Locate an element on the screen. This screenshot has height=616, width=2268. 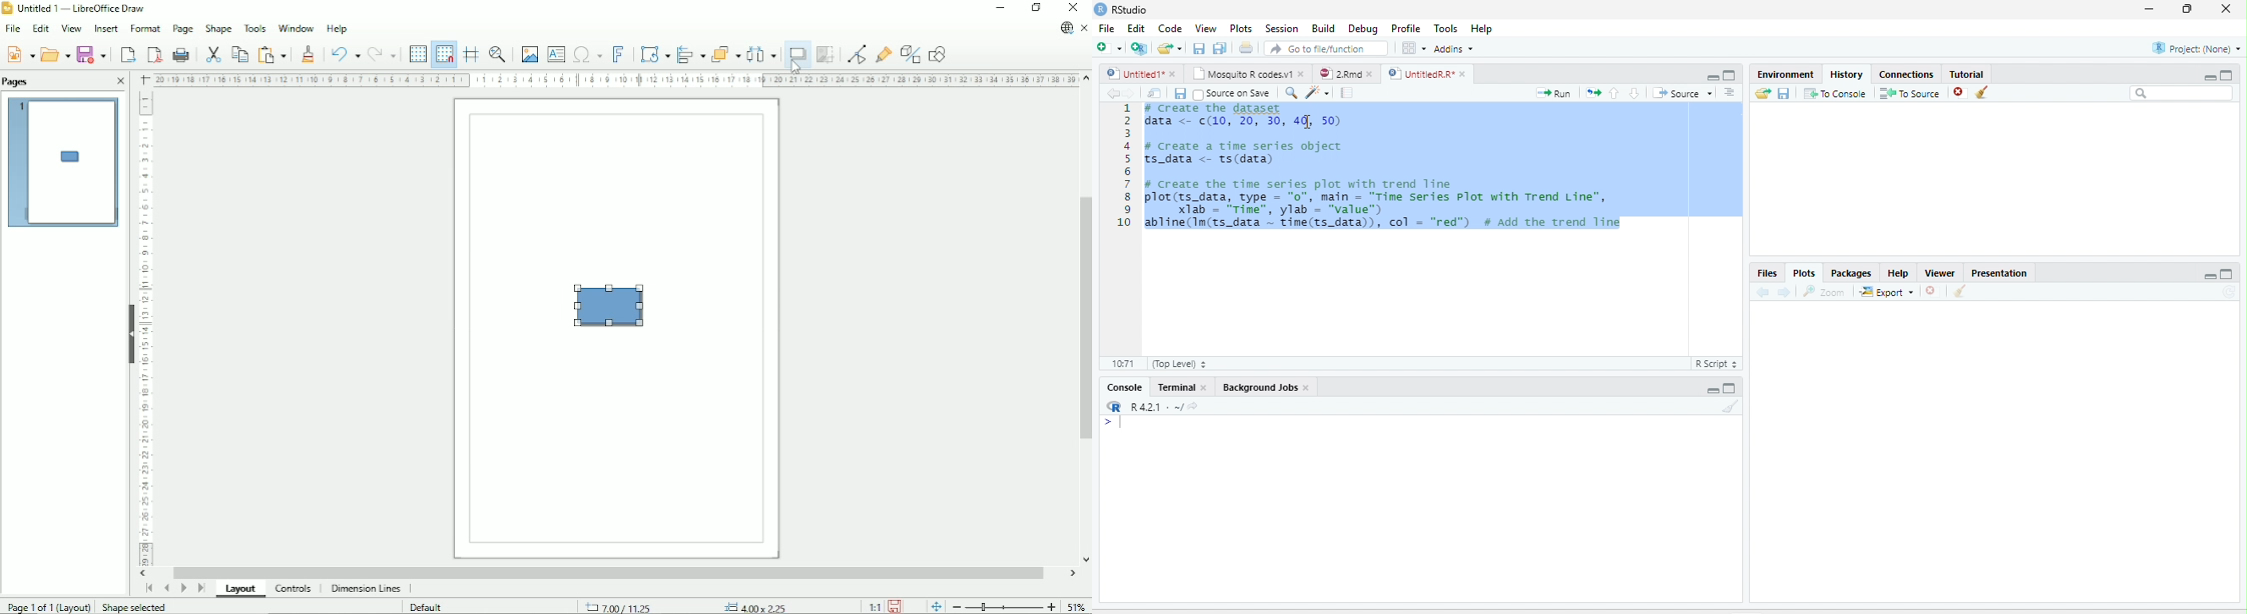
Addins is located at coordinates (1454, 49).